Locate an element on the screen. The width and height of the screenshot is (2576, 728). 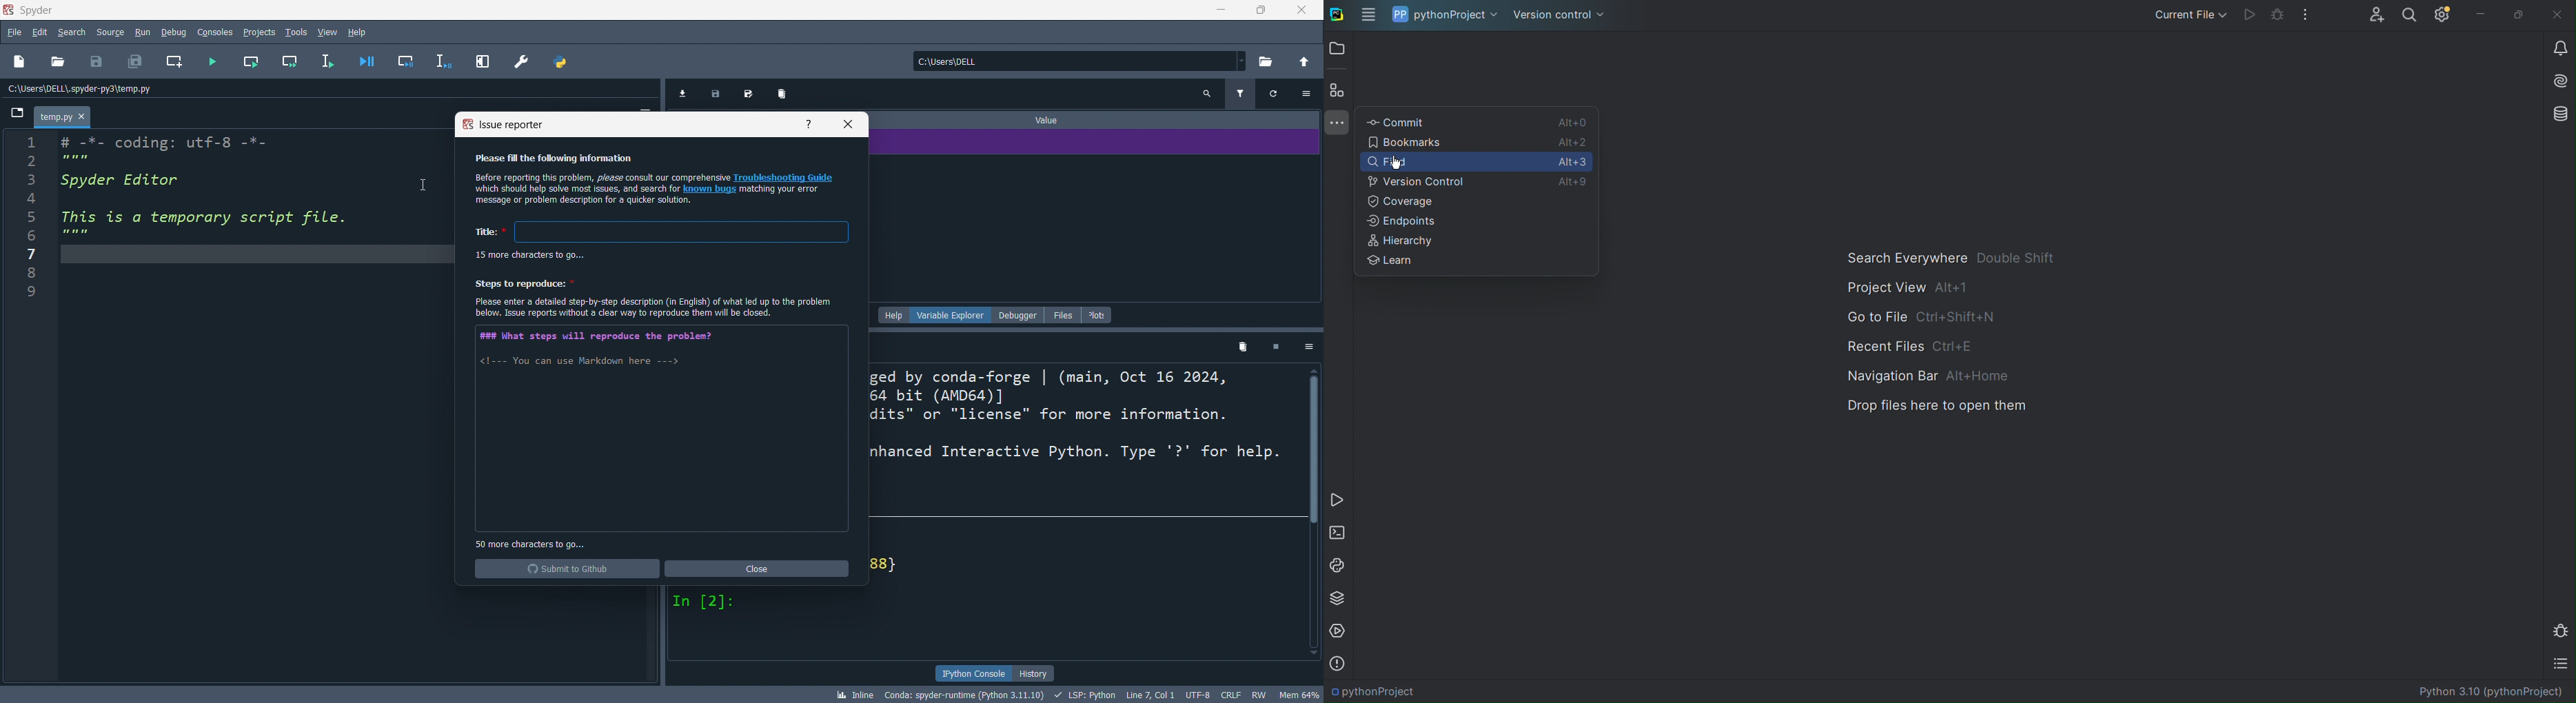
Download is located at coordinates (683, 94).